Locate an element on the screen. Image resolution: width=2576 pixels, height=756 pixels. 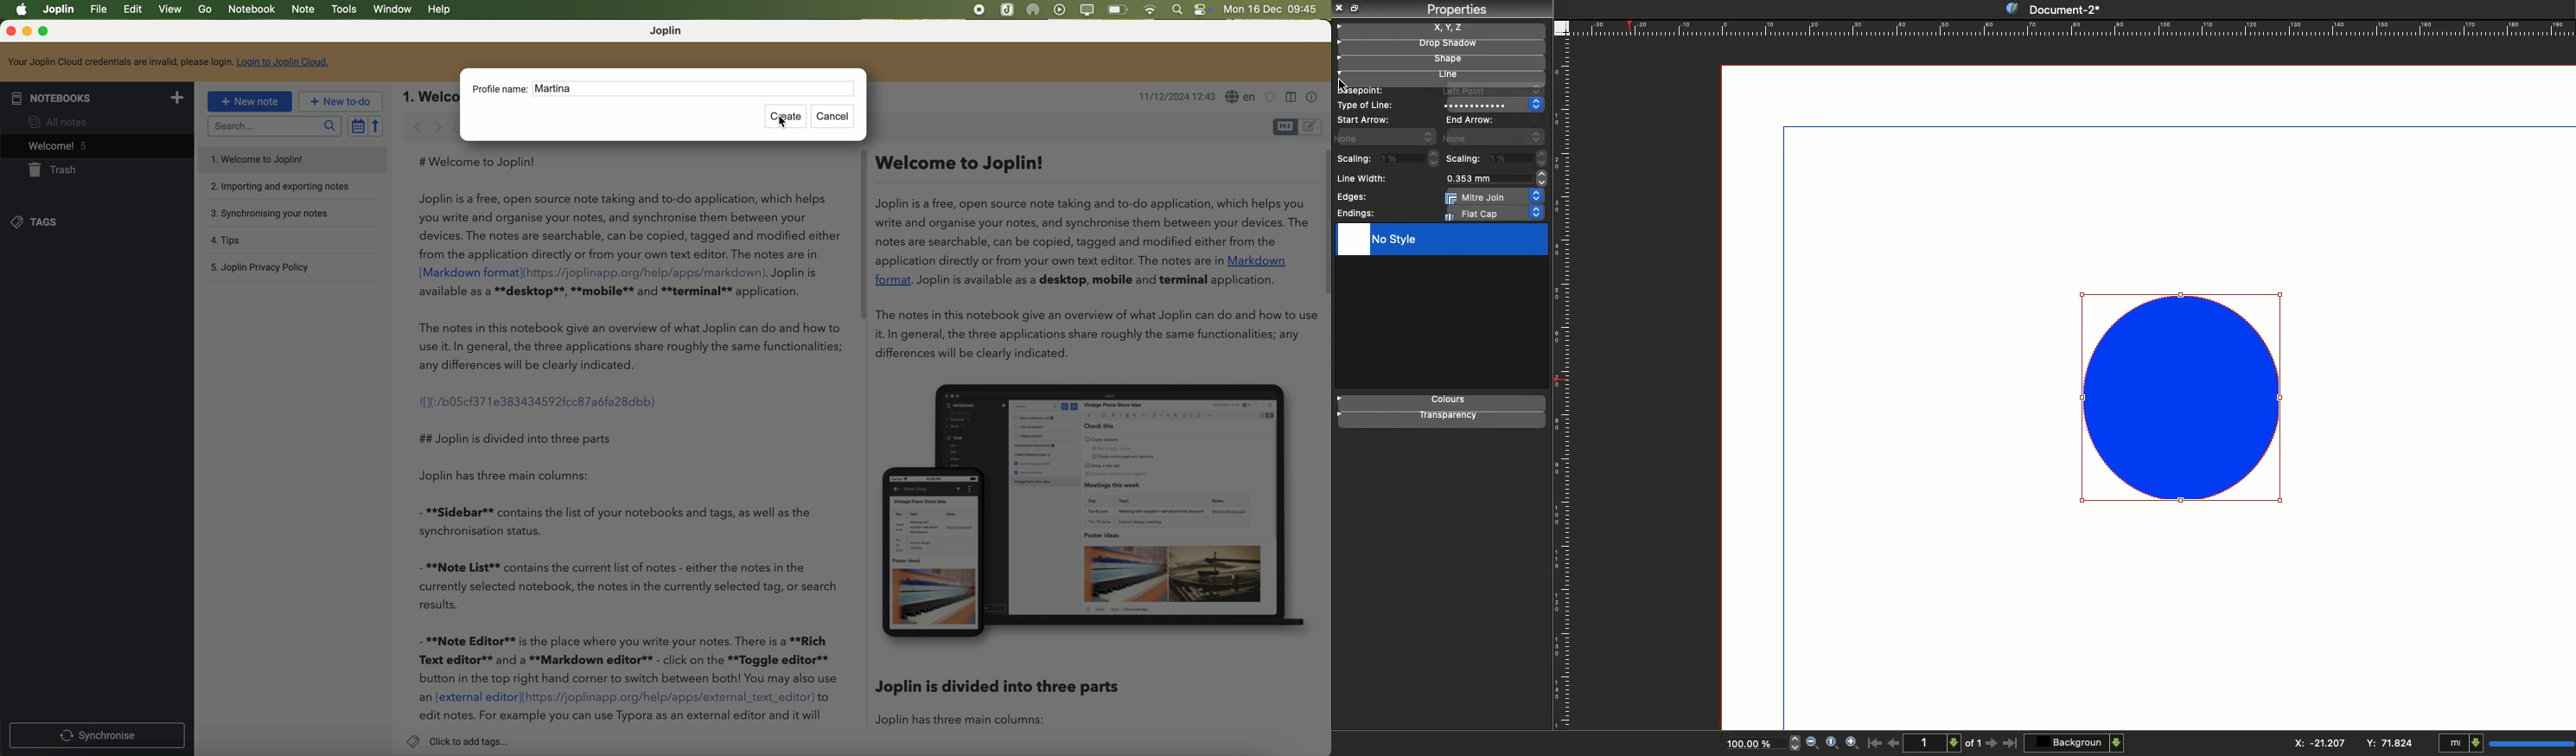
Profile name: is located at coordinates (499, 89).